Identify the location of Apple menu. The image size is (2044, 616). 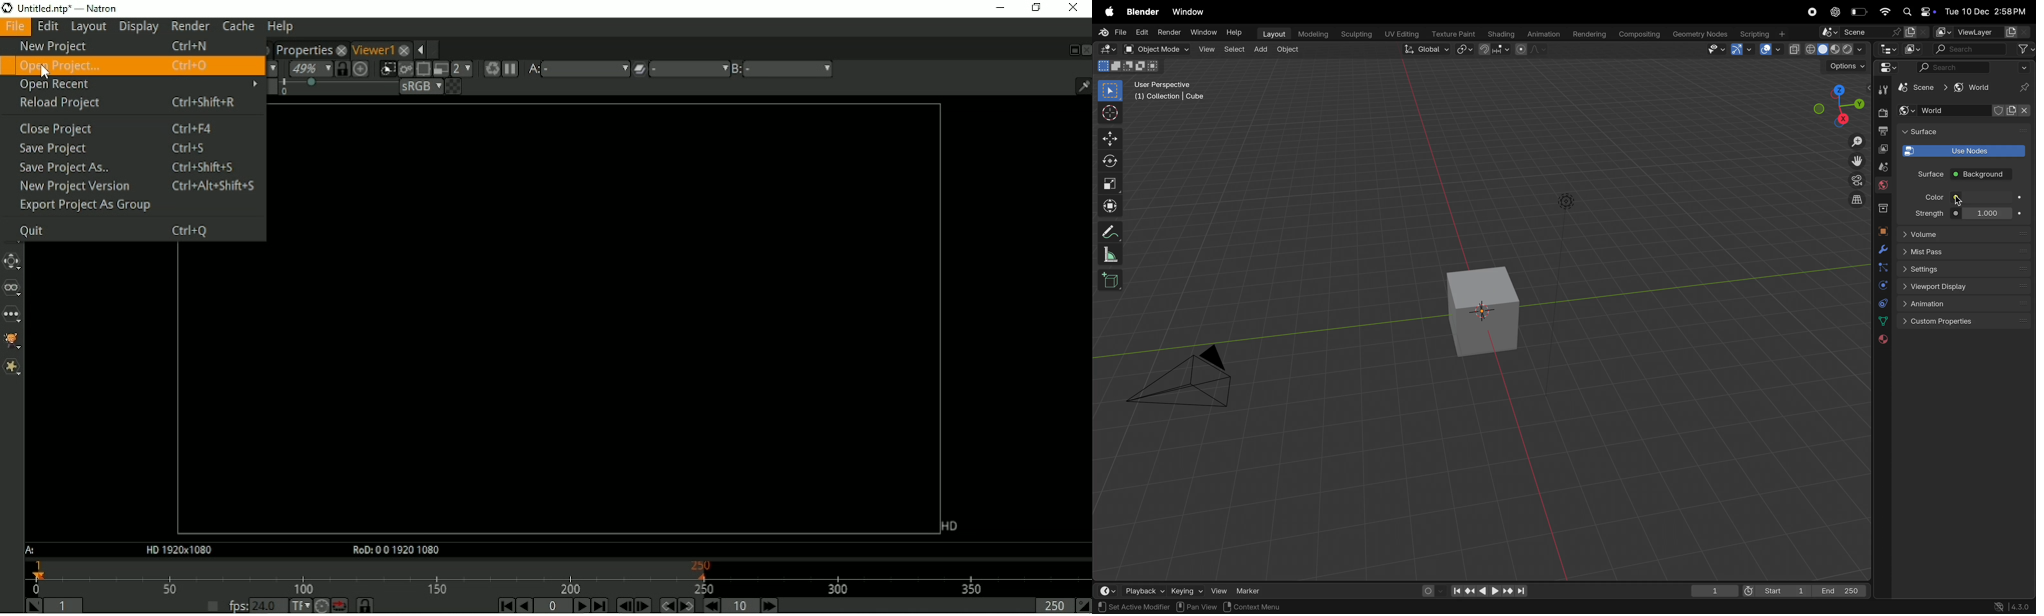
(1105, 12).